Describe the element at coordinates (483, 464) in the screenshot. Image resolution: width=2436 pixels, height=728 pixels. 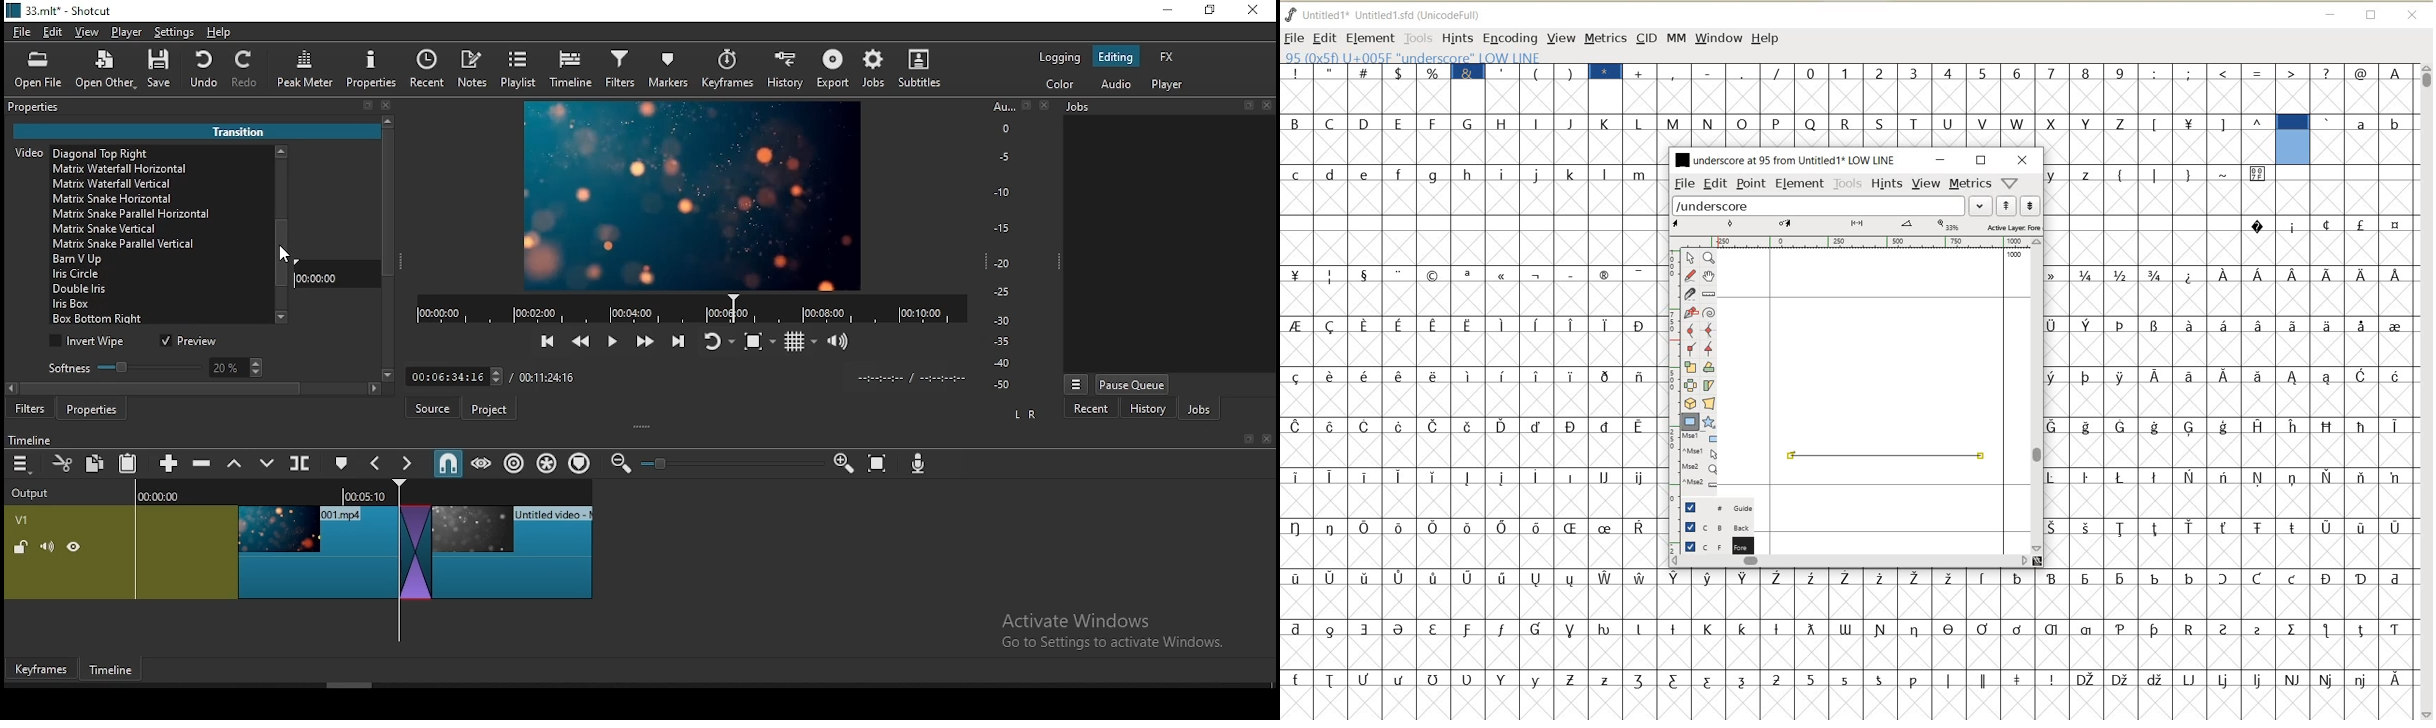
I see `scrub while dragging` at that location.